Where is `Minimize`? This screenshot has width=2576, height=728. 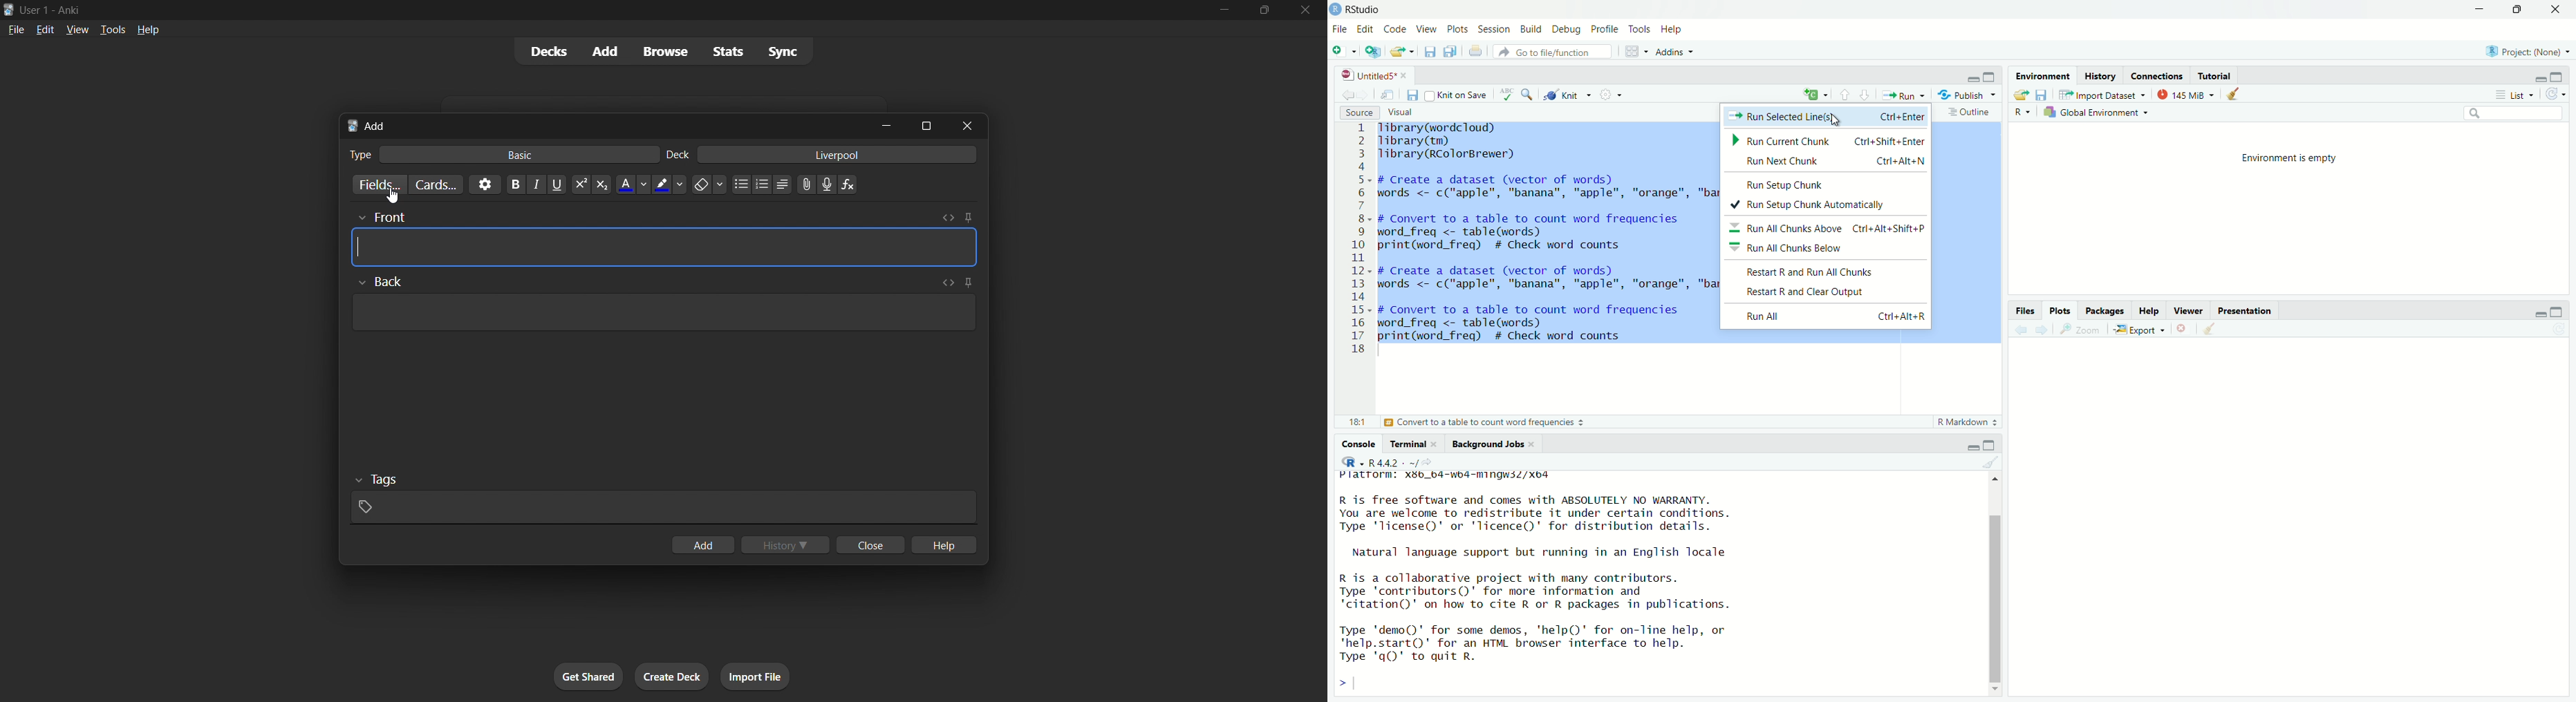
Minimize is located at coordinates (2540, 81).